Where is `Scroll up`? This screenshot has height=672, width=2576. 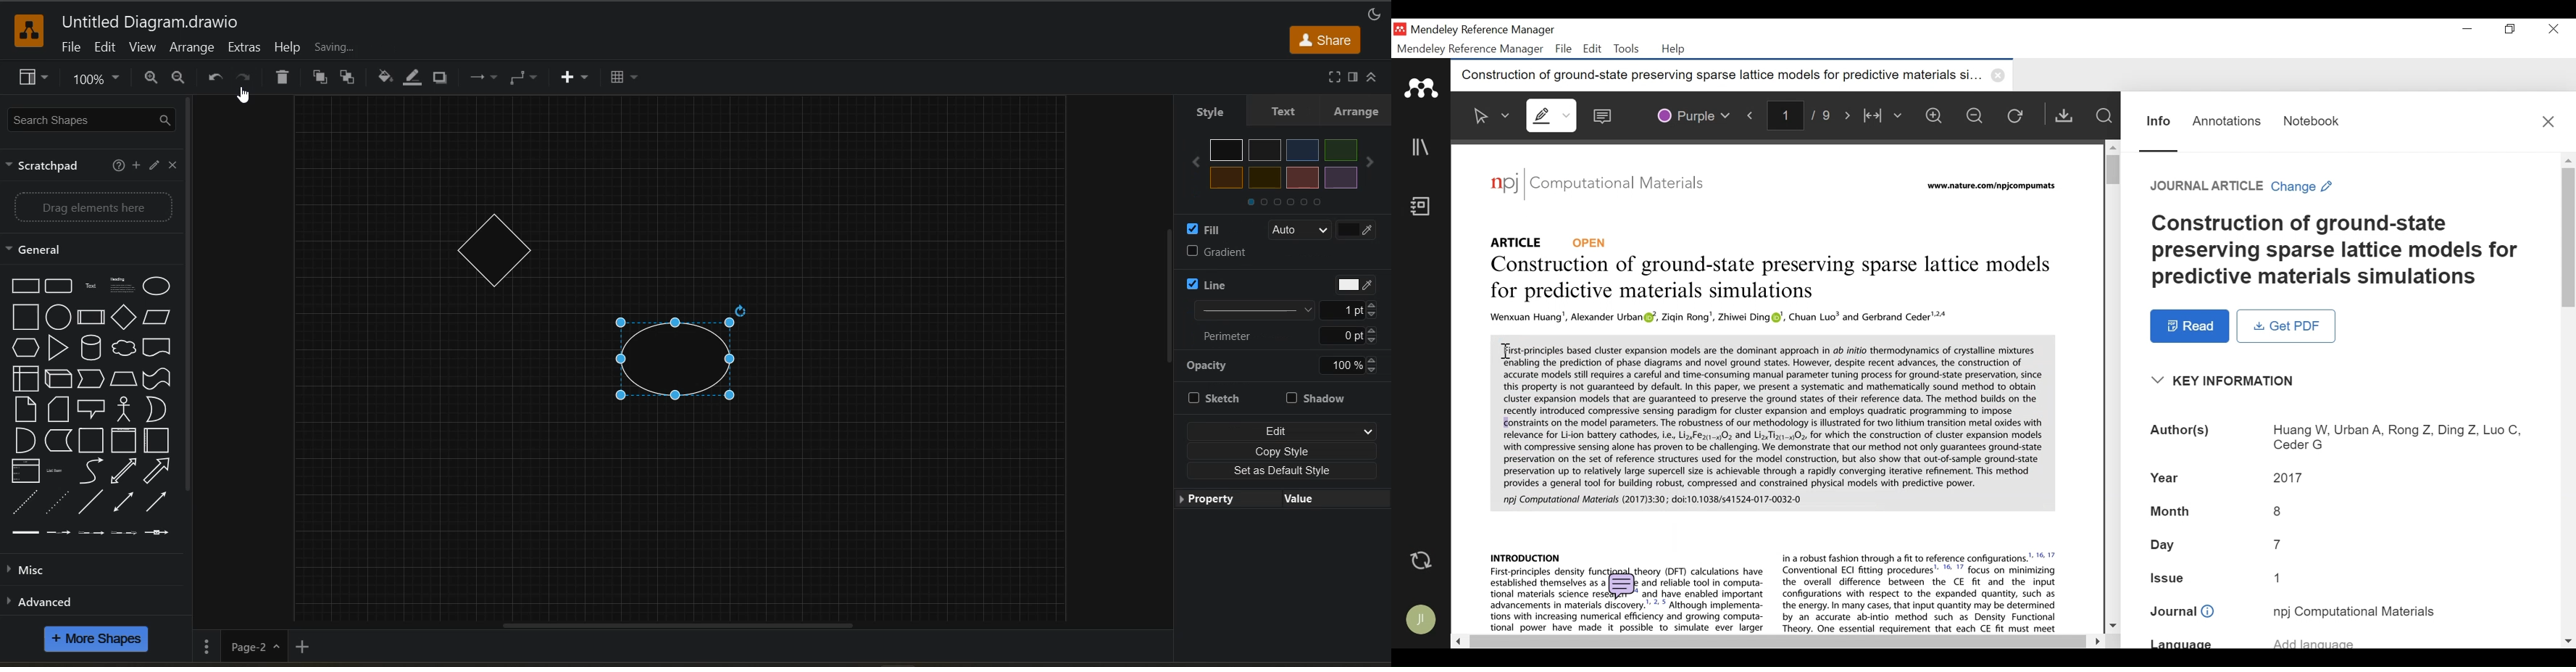 Scroll up is located at coordinates (2112, 147).